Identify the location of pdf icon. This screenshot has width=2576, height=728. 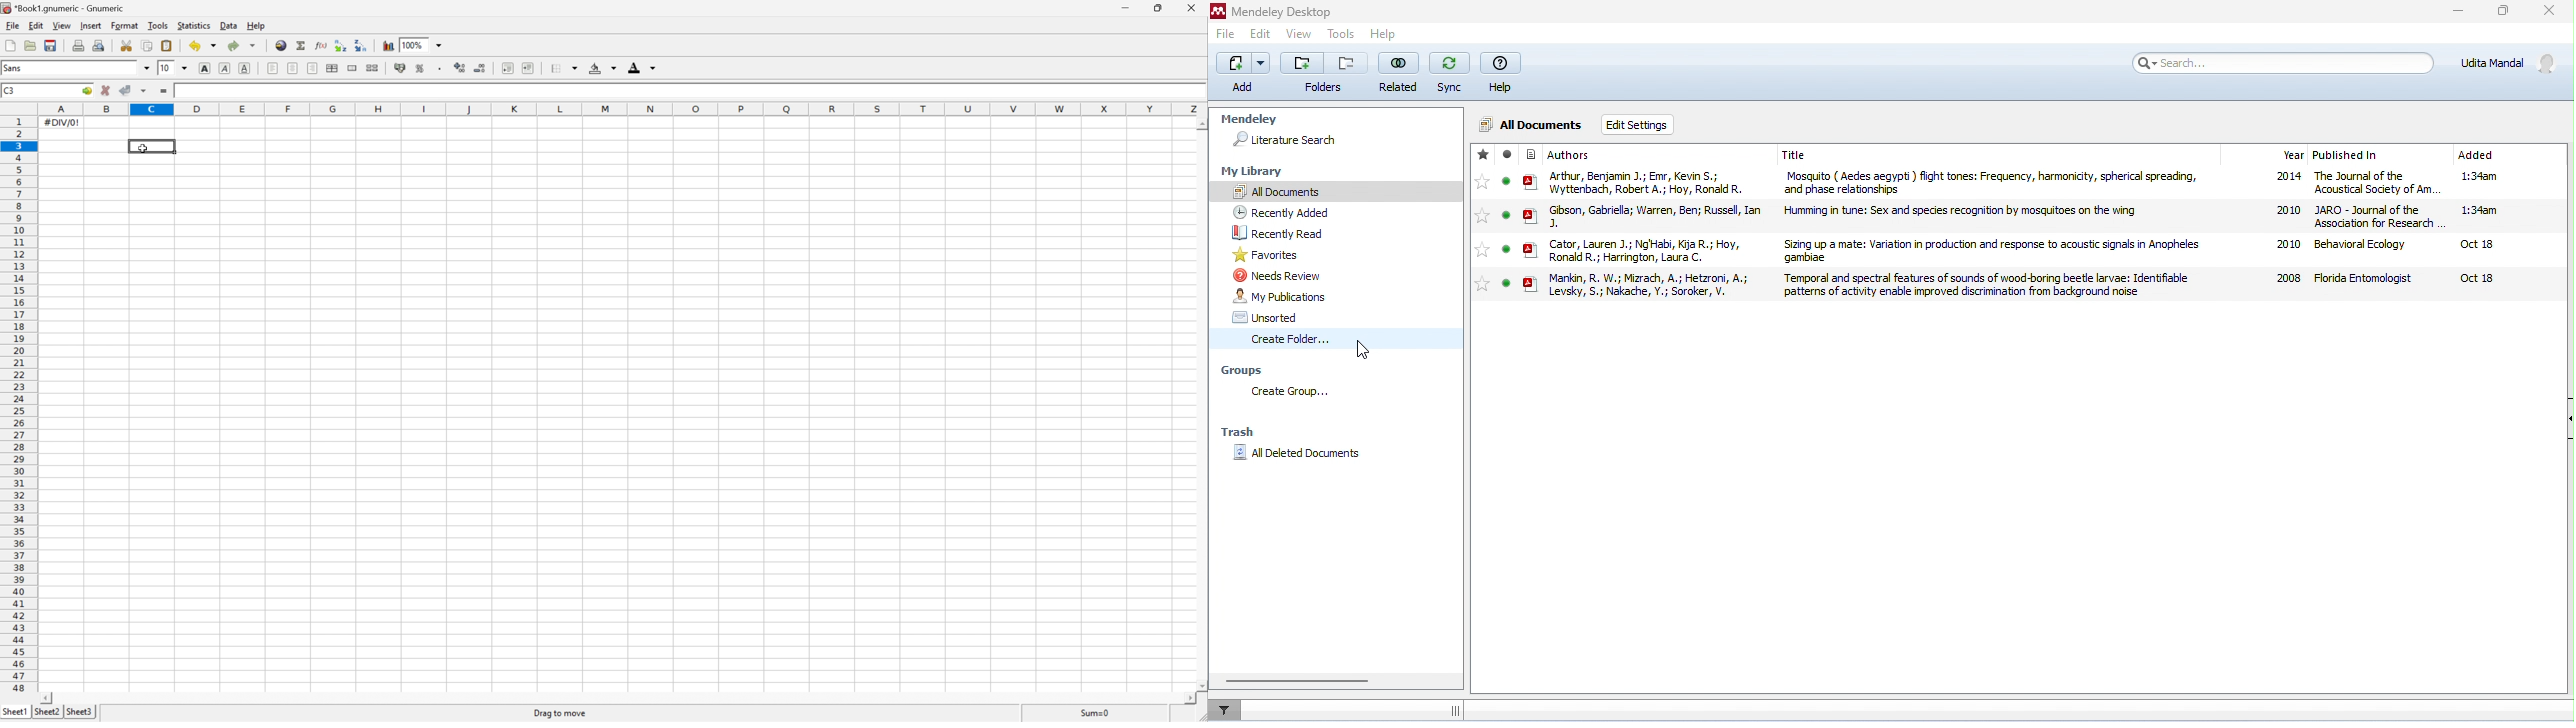
(1531, 216).